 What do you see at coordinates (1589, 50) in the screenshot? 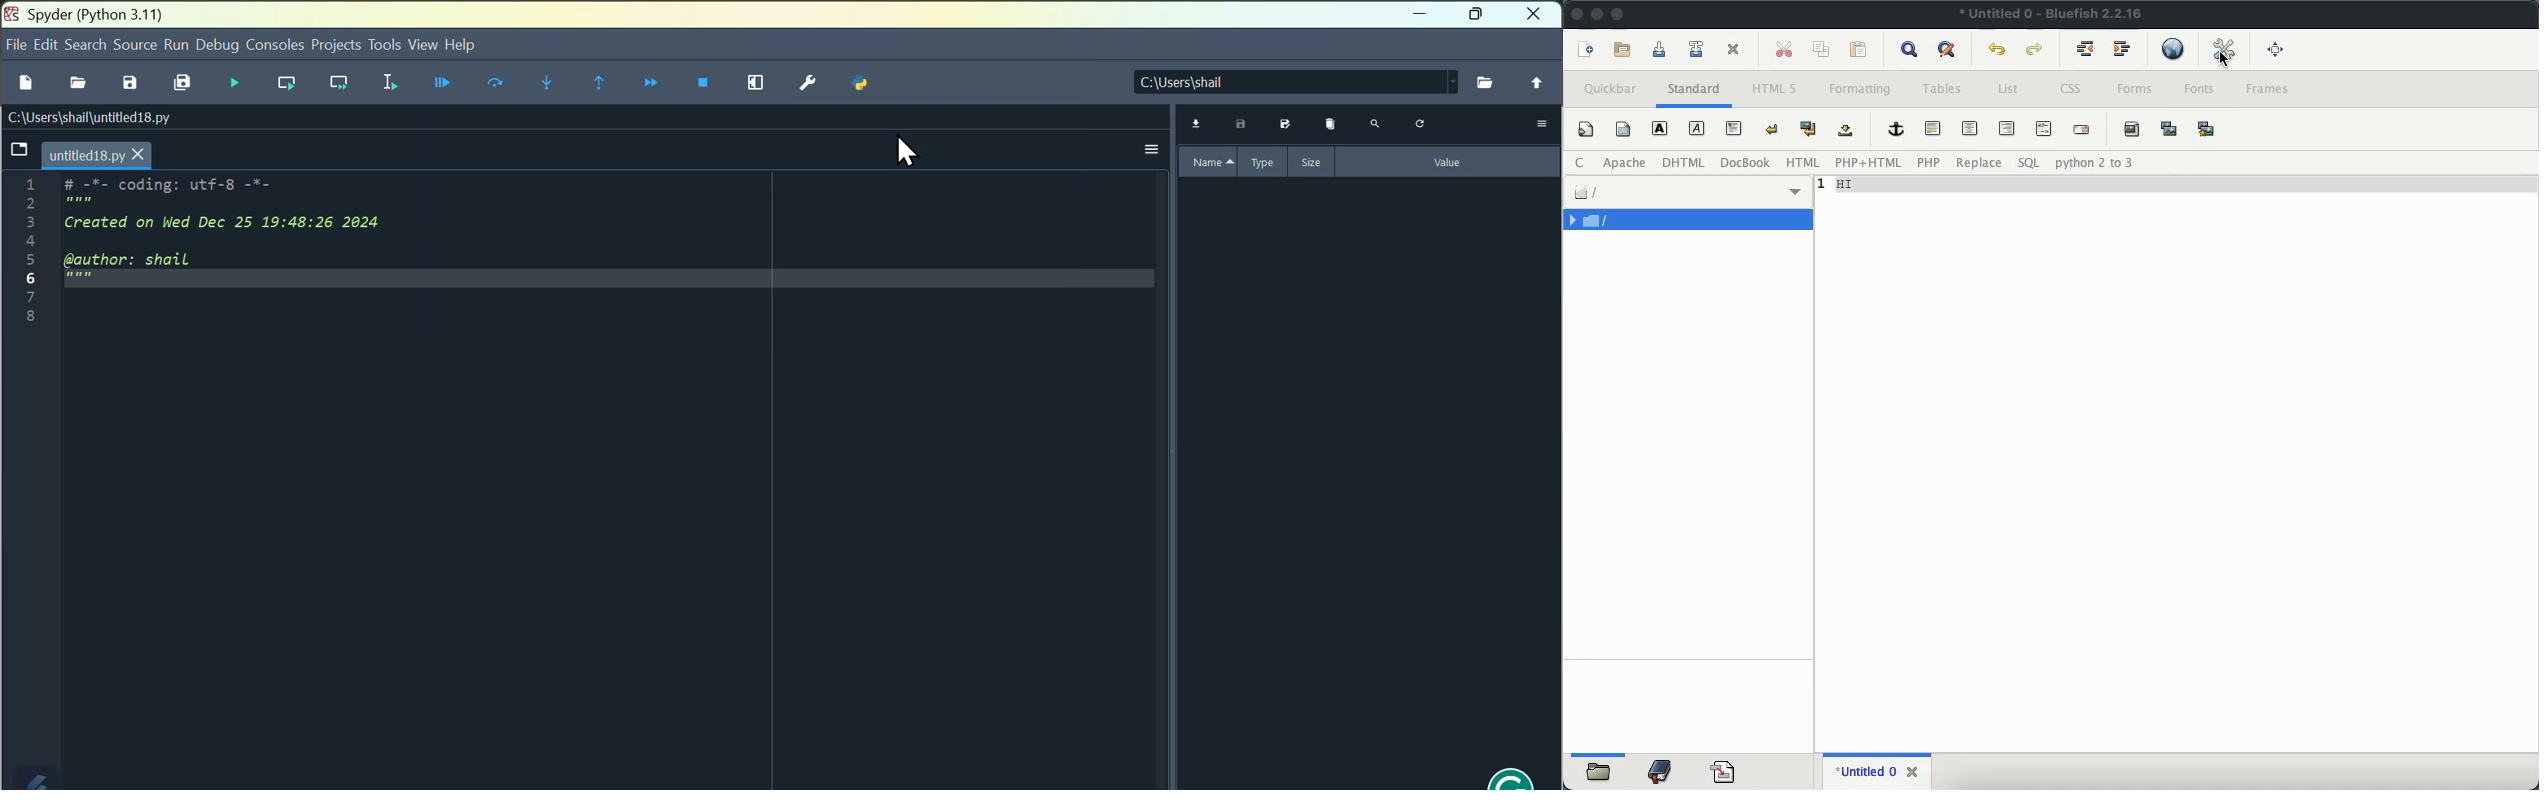
I see `new file` at bounding box center [1589, 50].